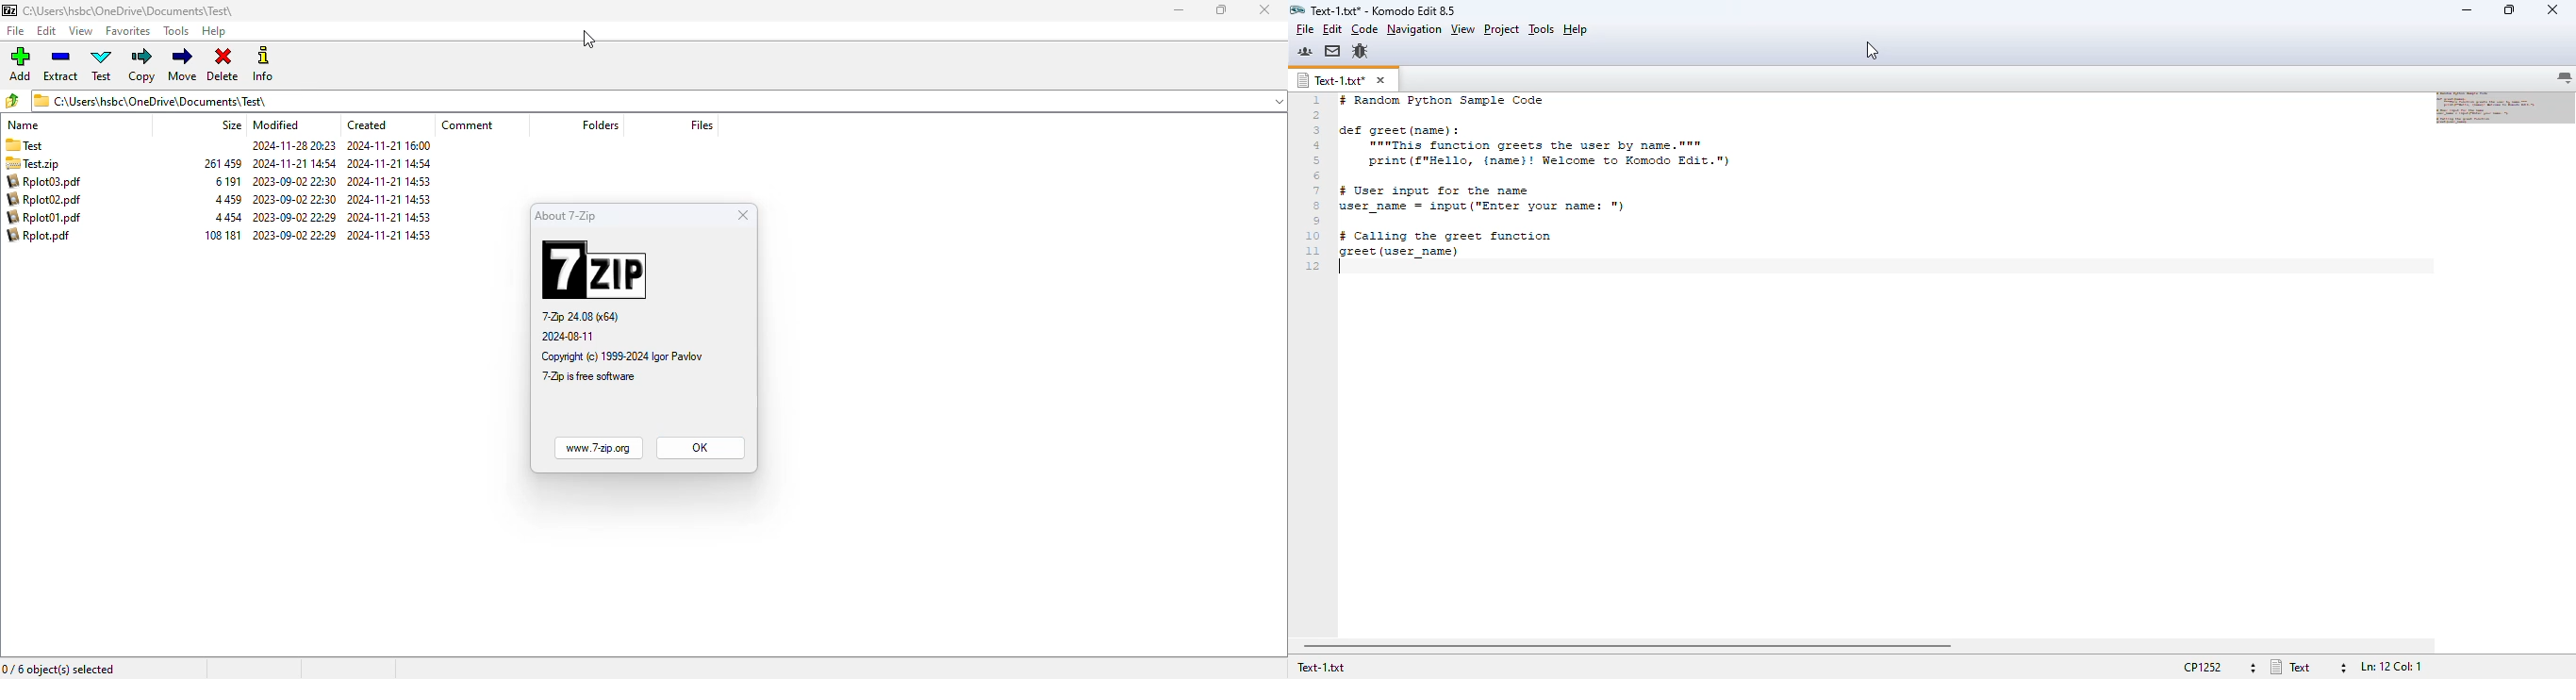 The width and height of the screenshot is (2576, 700). I want to click on 7-Zip is free software, so click(588, 376).